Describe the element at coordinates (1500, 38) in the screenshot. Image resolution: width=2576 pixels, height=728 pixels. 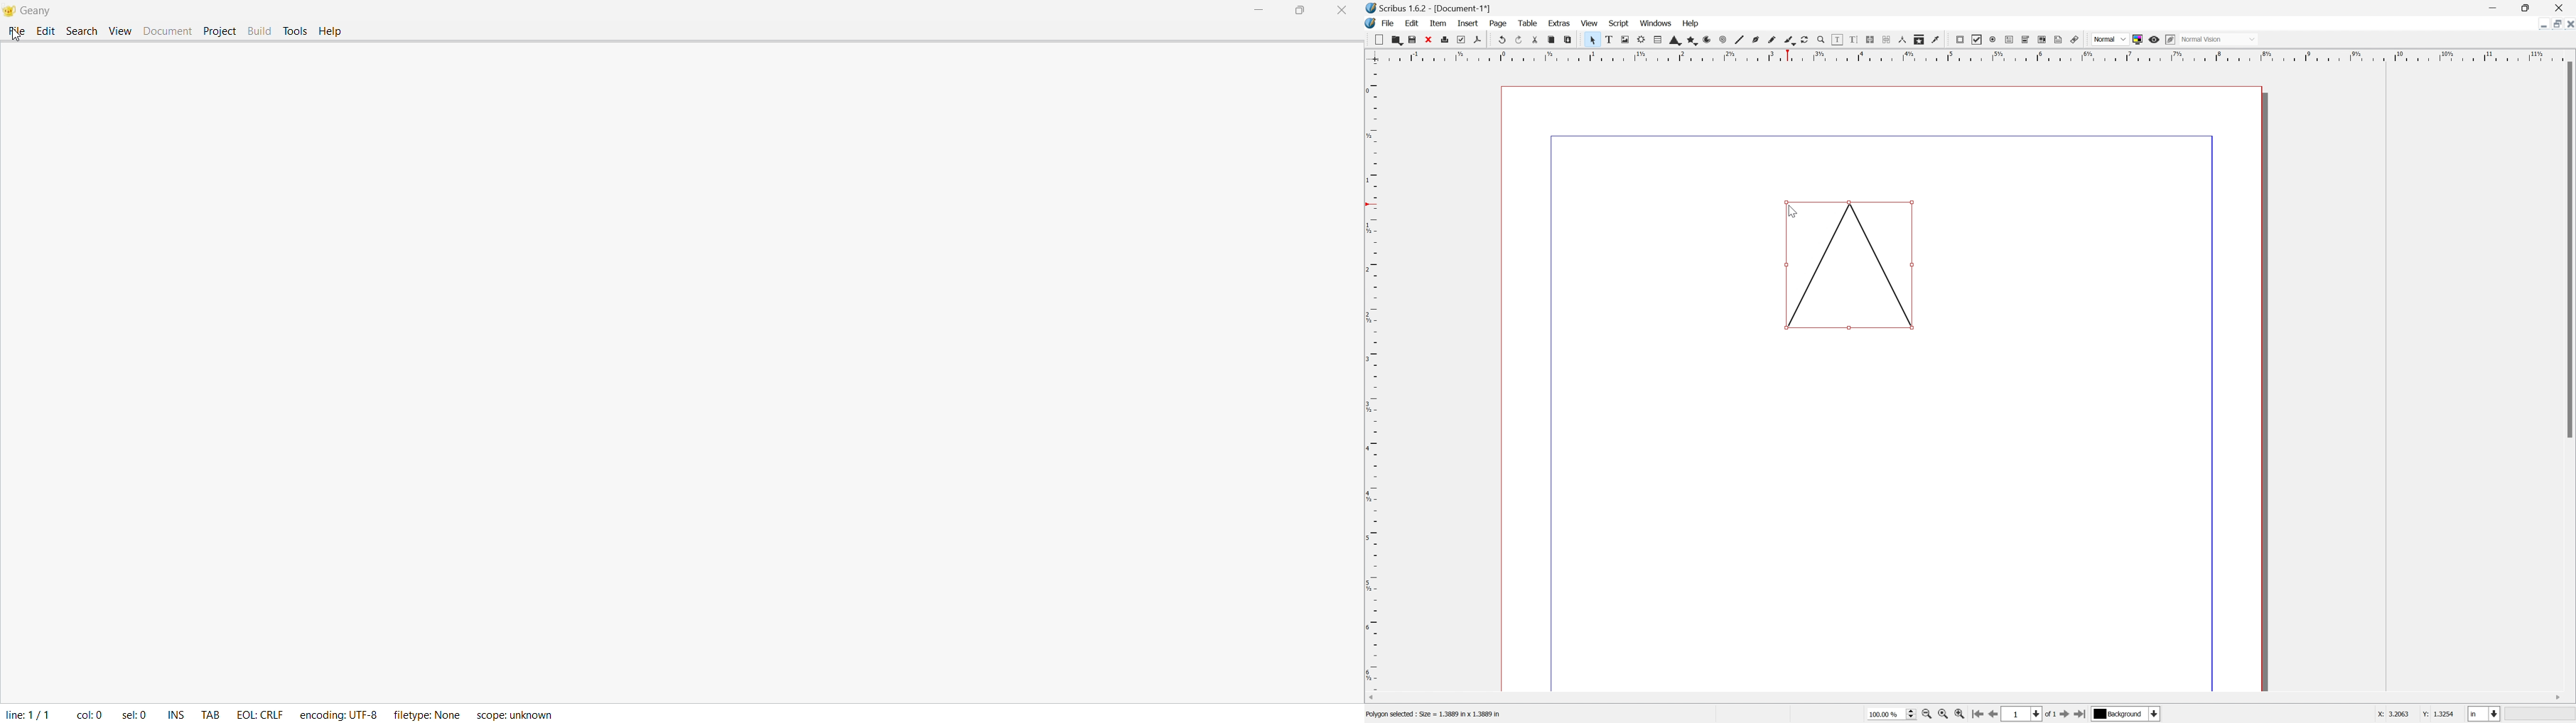
I see `Undo` at that location.